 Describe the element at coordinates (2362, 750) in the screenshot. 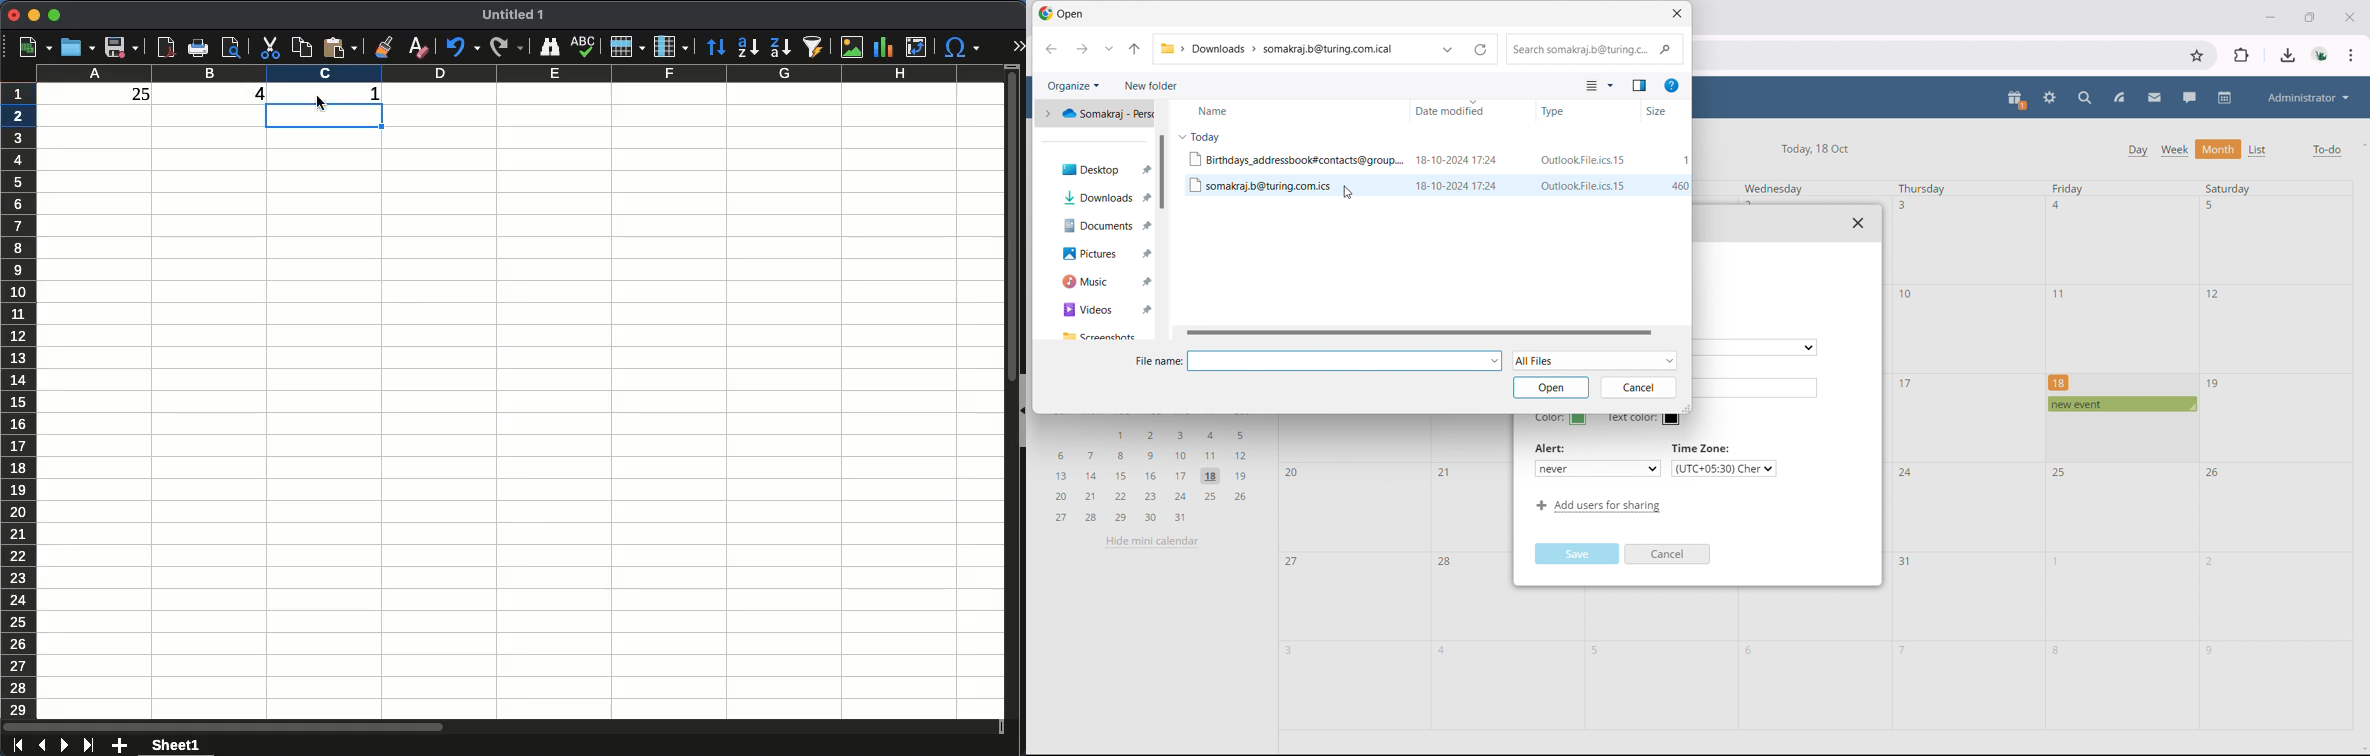

I see `scroll down` at that location.